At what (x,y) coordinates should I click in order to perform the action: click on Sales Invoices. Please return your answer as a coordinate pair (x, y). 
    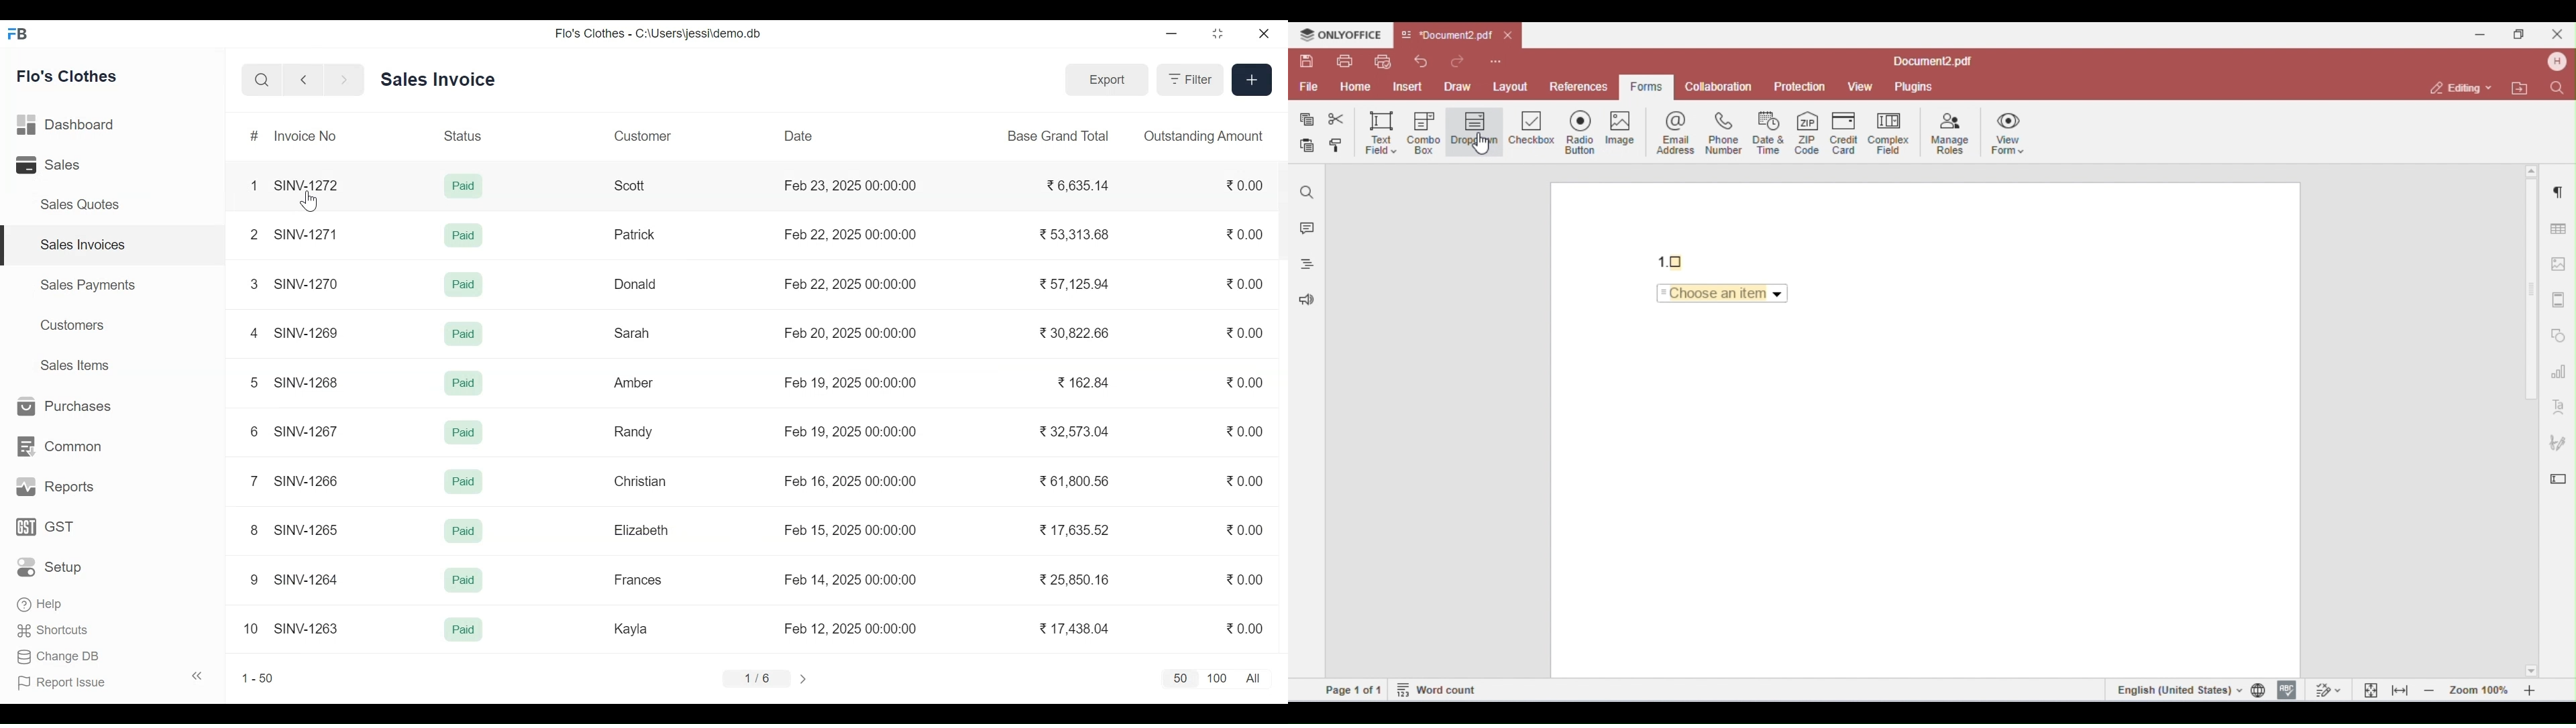
    Looking at the image, I should click on (113, 245).